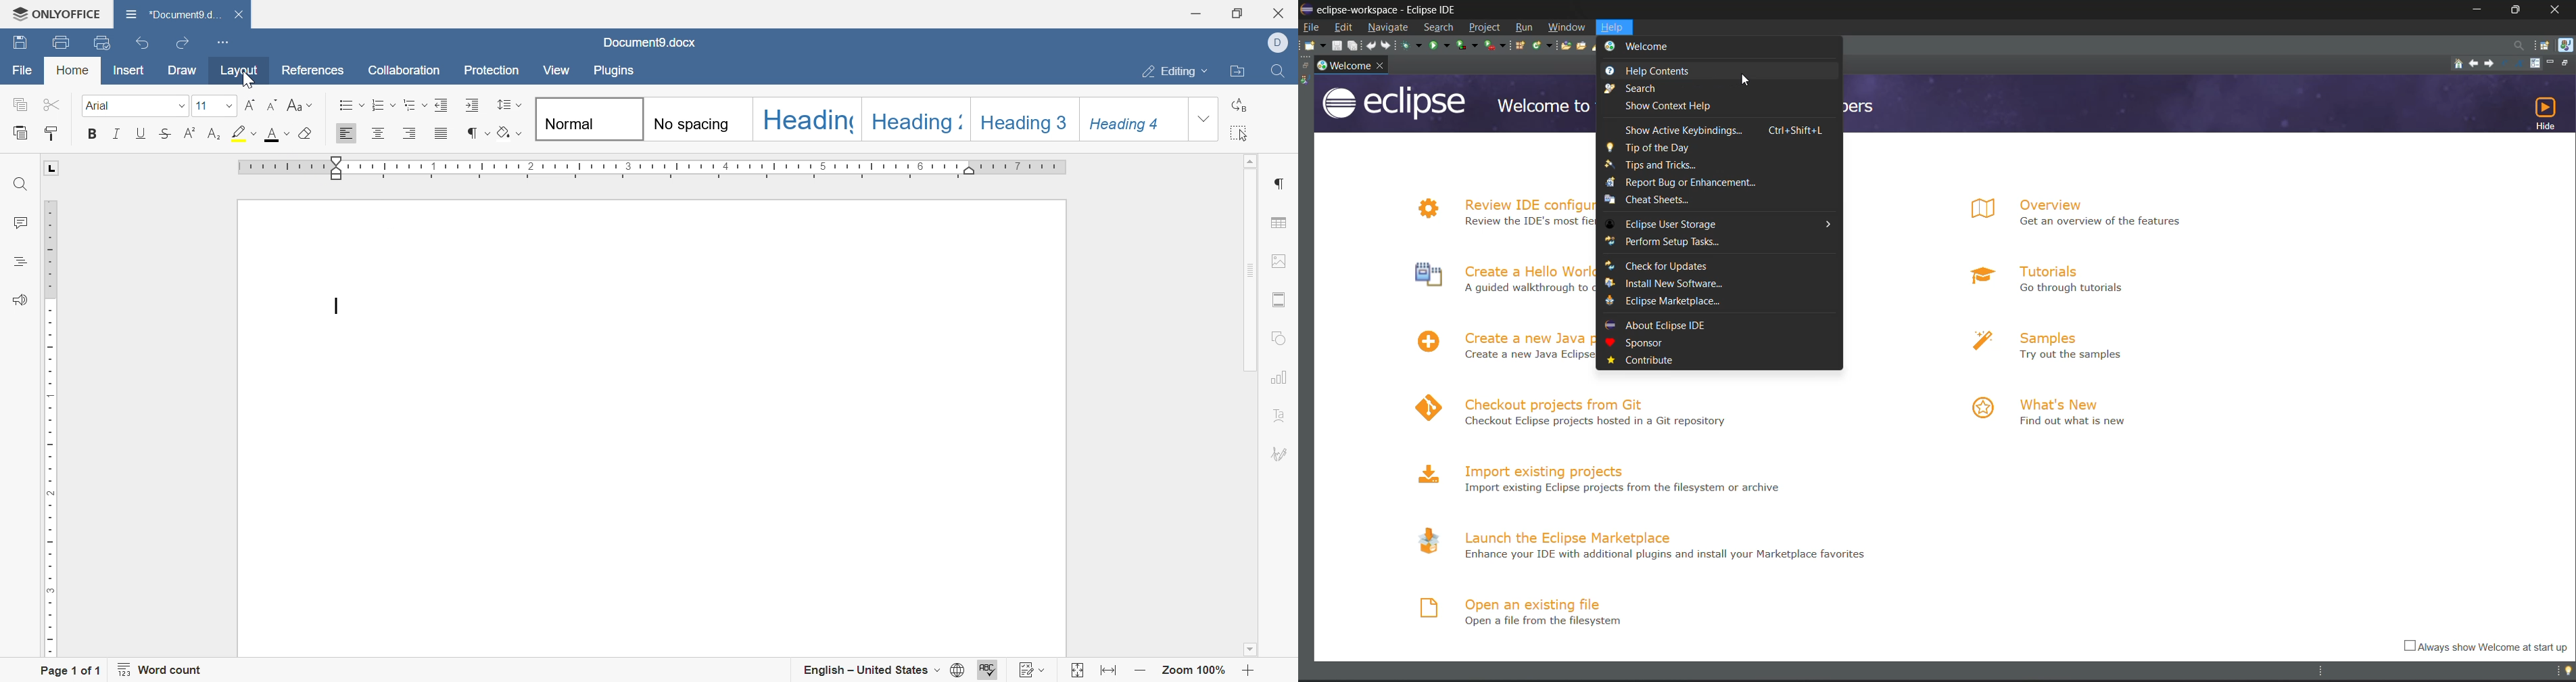 The height and width of the screenshot is (700, 2576). Describe the element at coordinates (21, 104) in the screenshot. I see `copy` at that location.